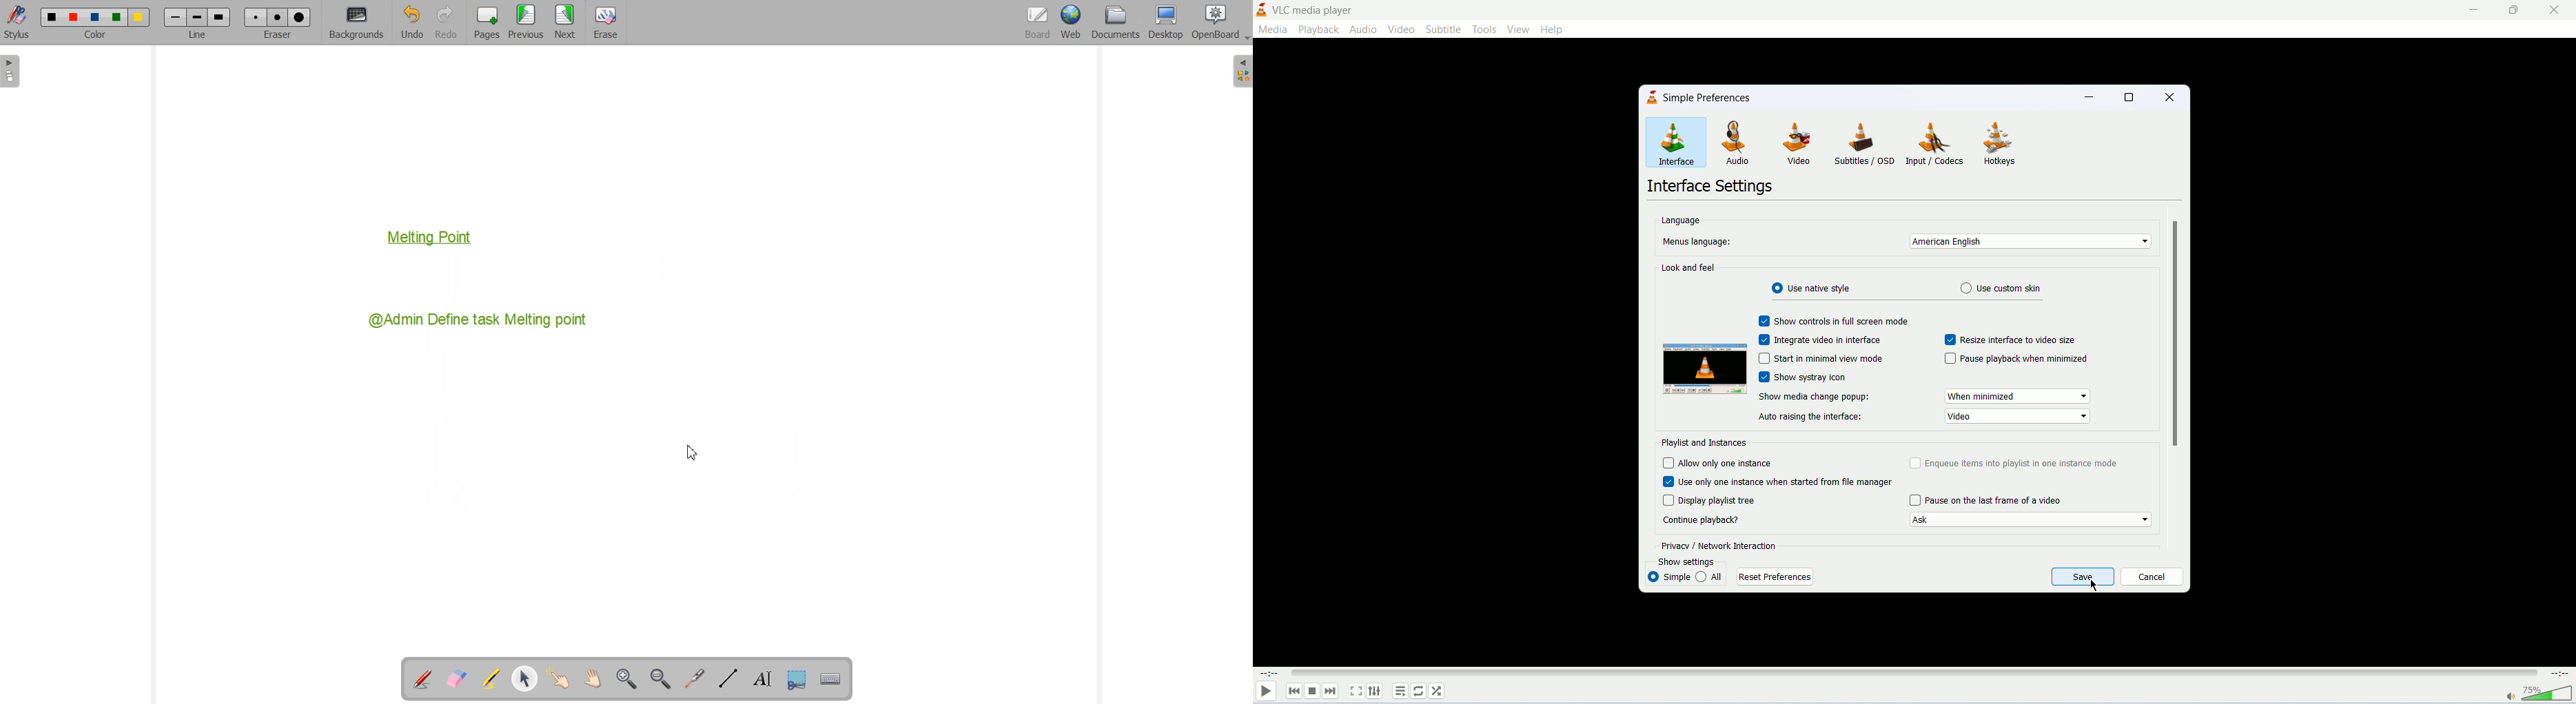 This screenshot has width=2576, height=728. Describe the element at coordinates (1400, 691) in the screenshot. I see `playlist` at that location.